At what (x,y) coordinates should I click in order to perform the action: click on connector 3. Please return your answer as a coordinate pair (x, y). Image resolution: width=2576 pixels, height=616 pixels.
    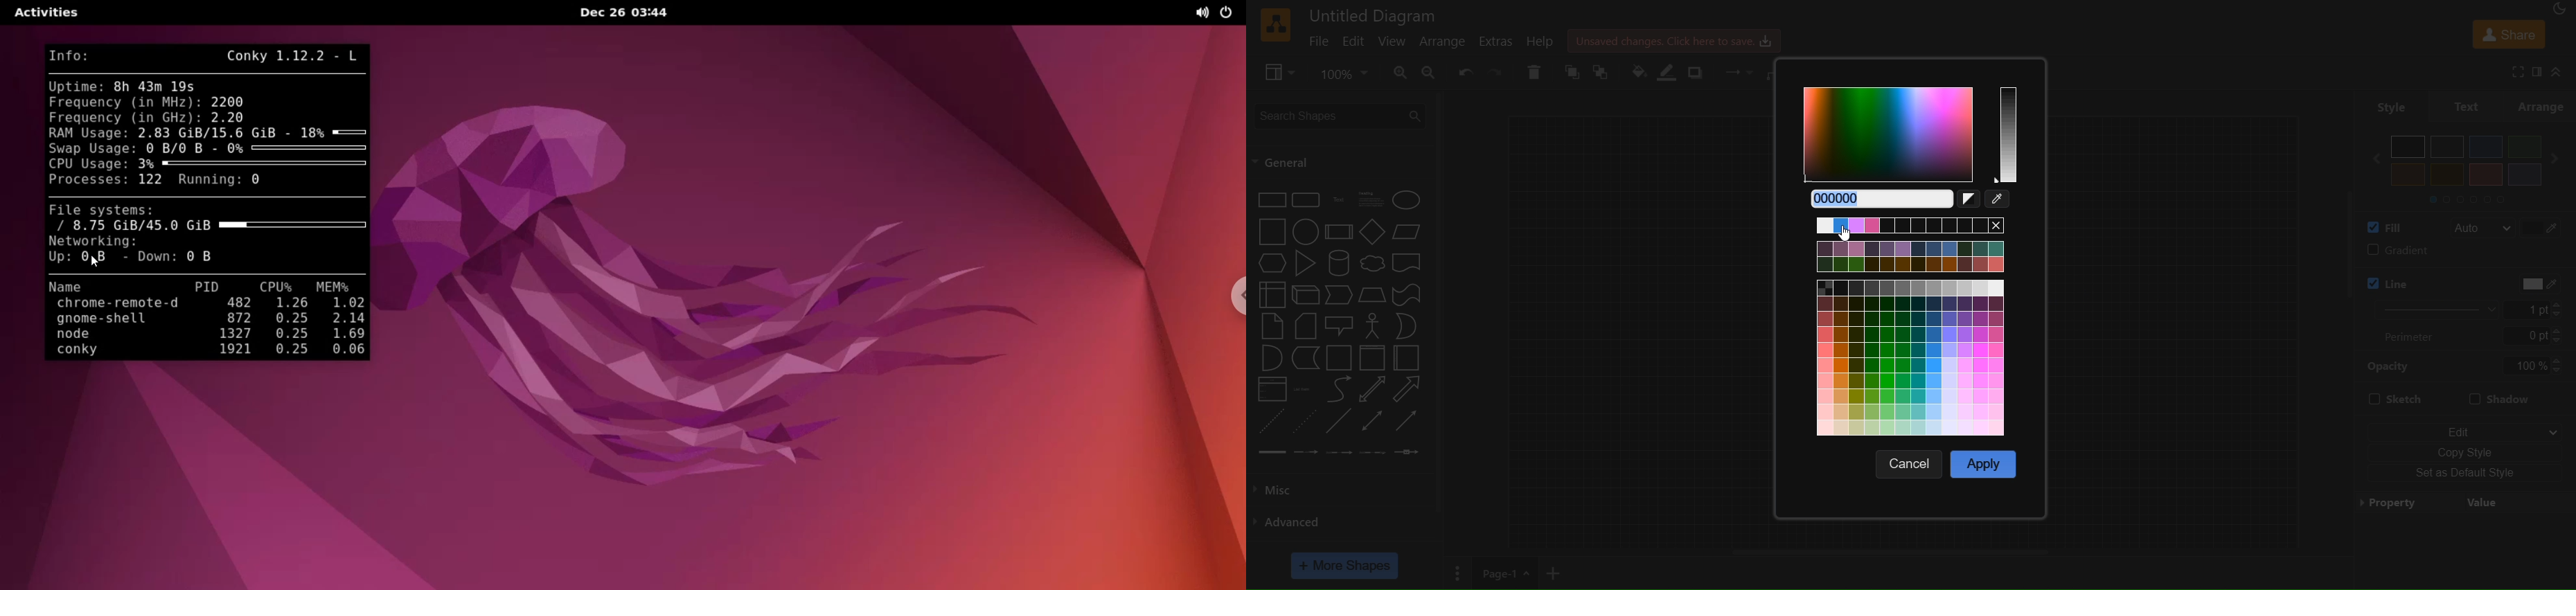
    Looking at the image, I should click on (1338, 451).